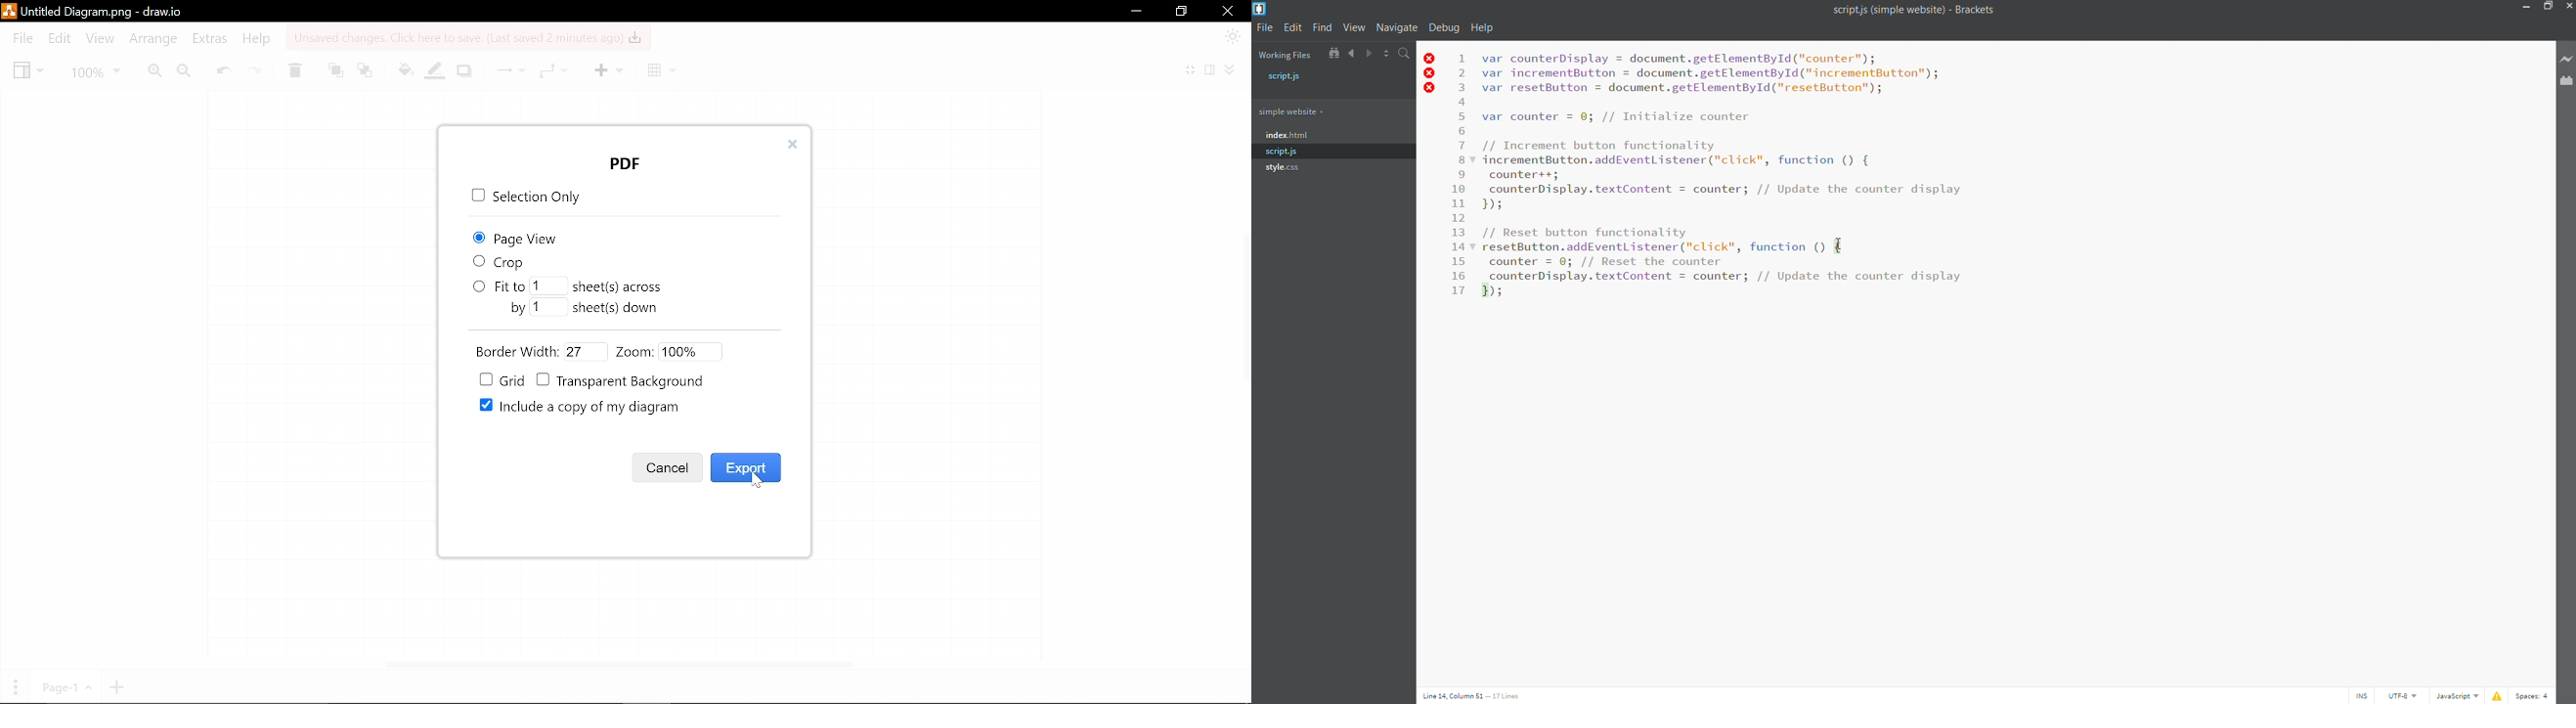 The image size is (2576, 728). Describe the element at coordinates (2548, 6) in the screenshot. I see `maximize/restore` at that location.